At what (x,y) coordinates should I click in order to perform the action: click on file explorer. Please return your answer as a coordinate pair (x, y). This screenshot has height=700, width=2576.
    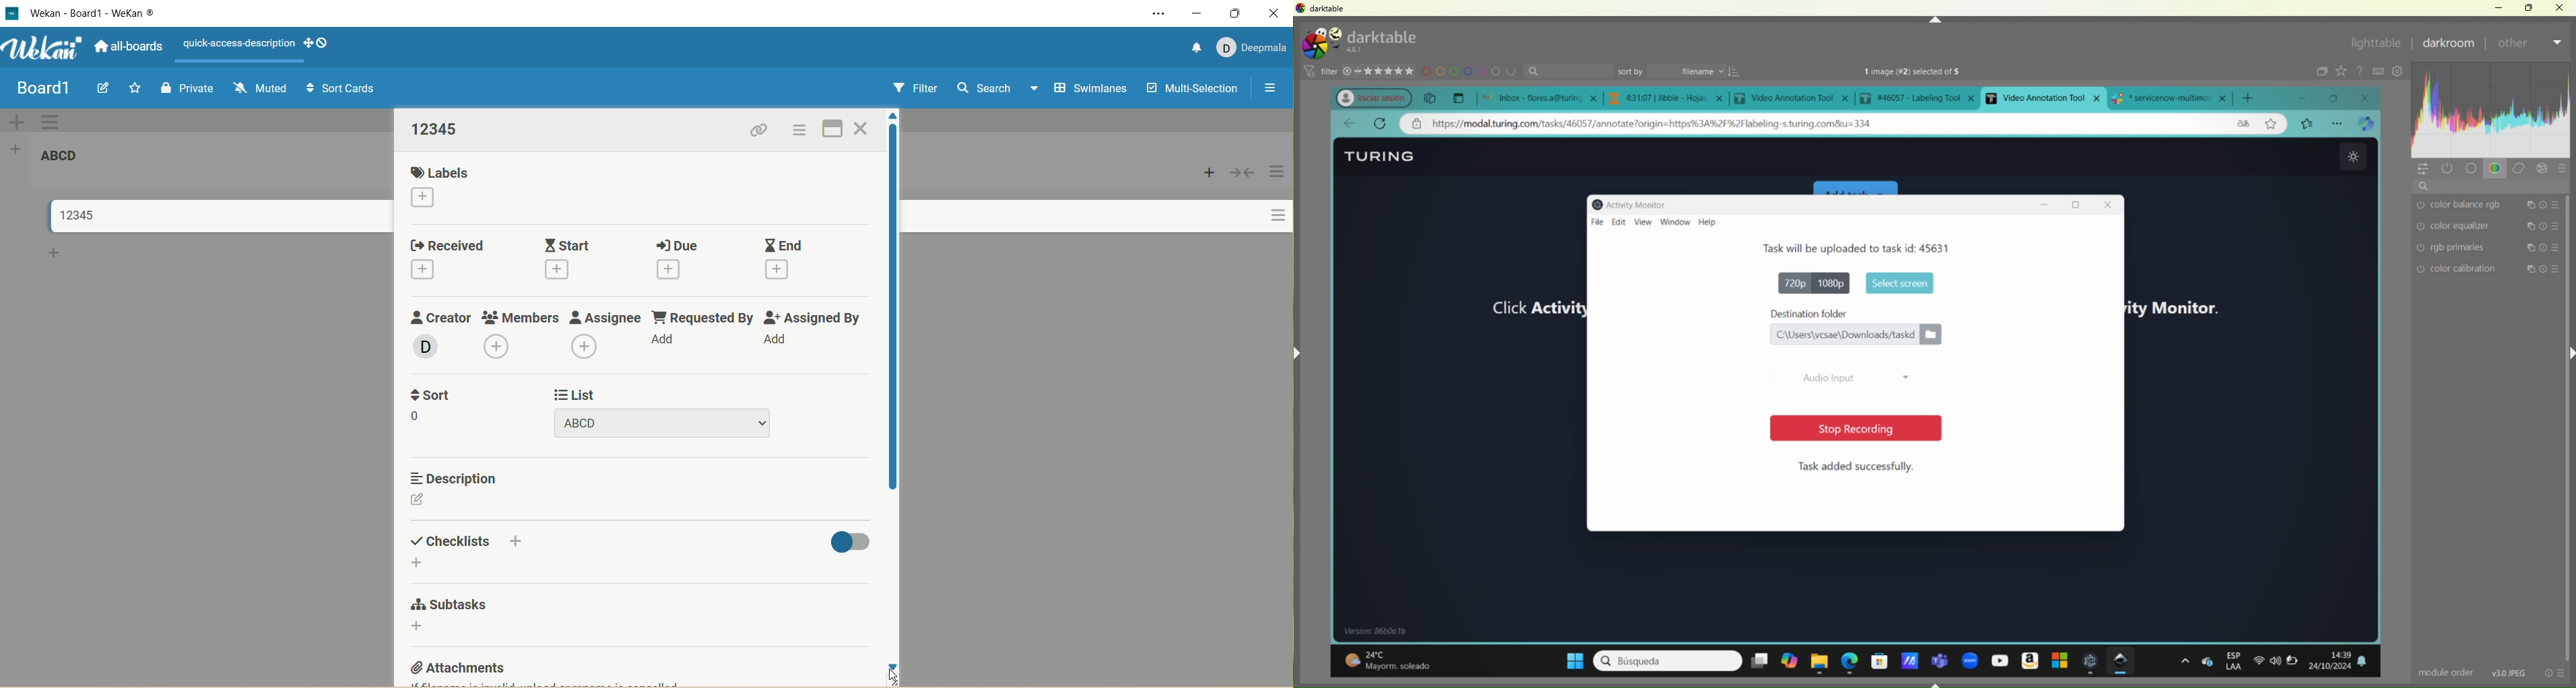
    Looking at the image, I should click on (1821, 661).